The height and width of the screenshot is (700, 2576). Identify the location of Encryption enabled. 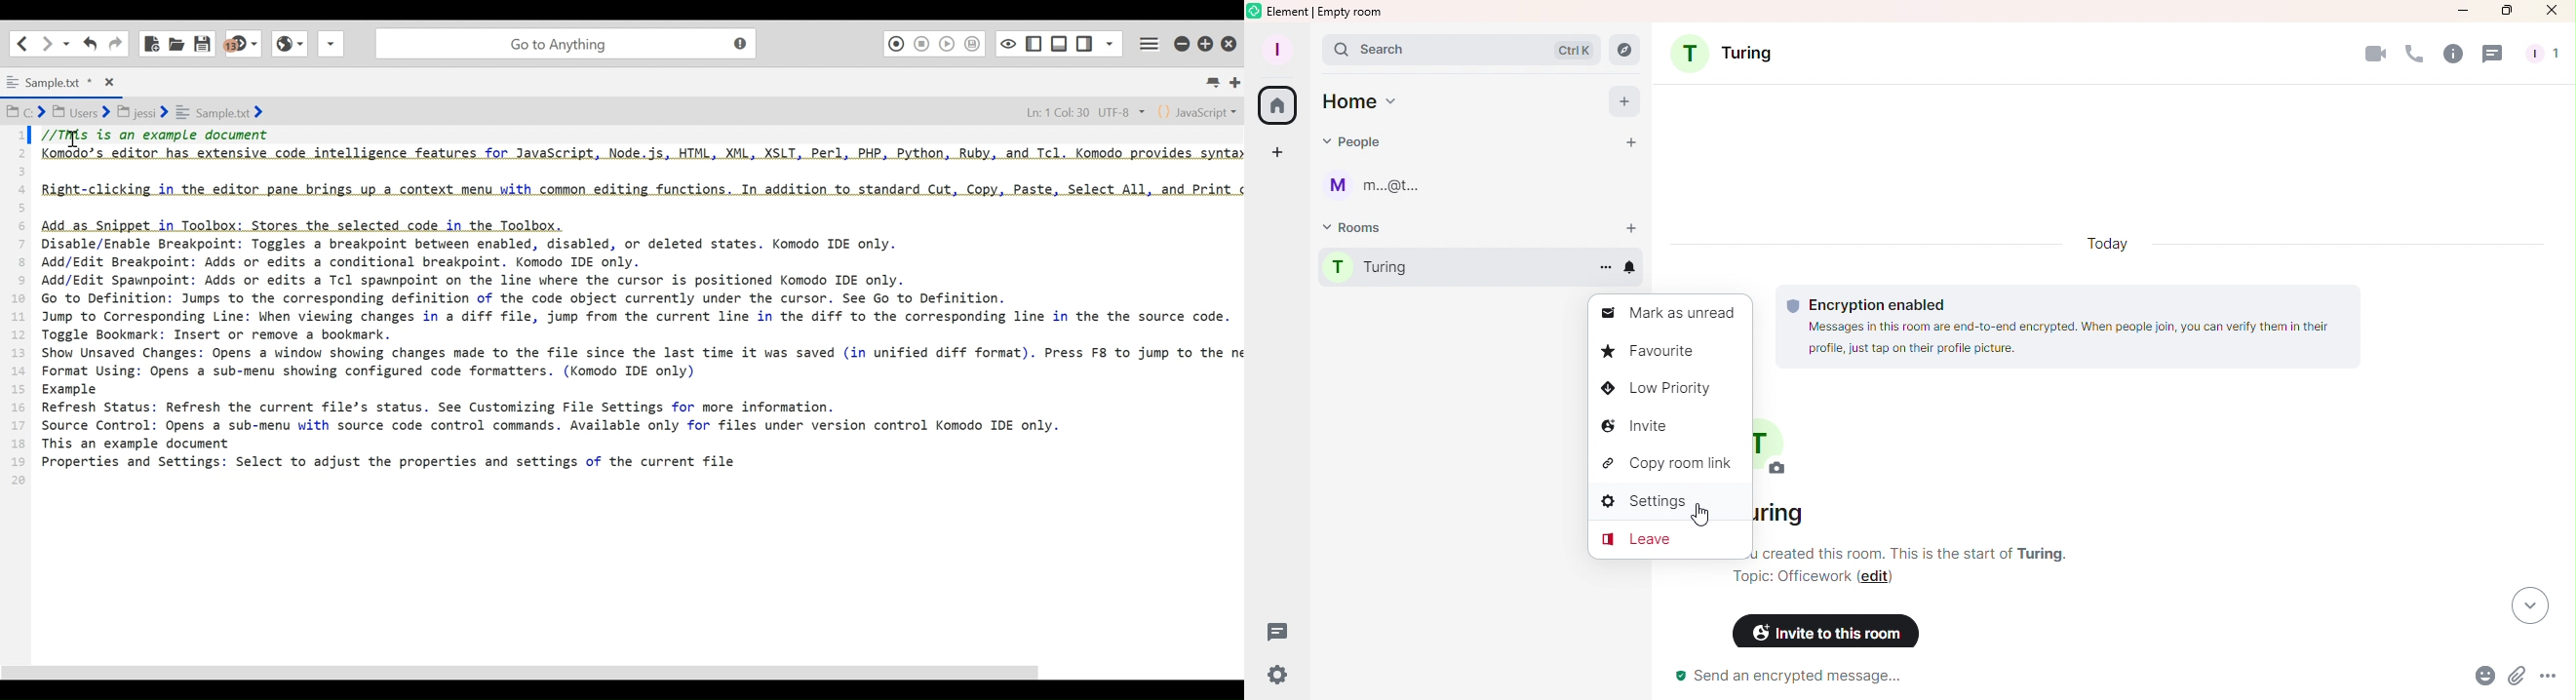
(2146, 318).